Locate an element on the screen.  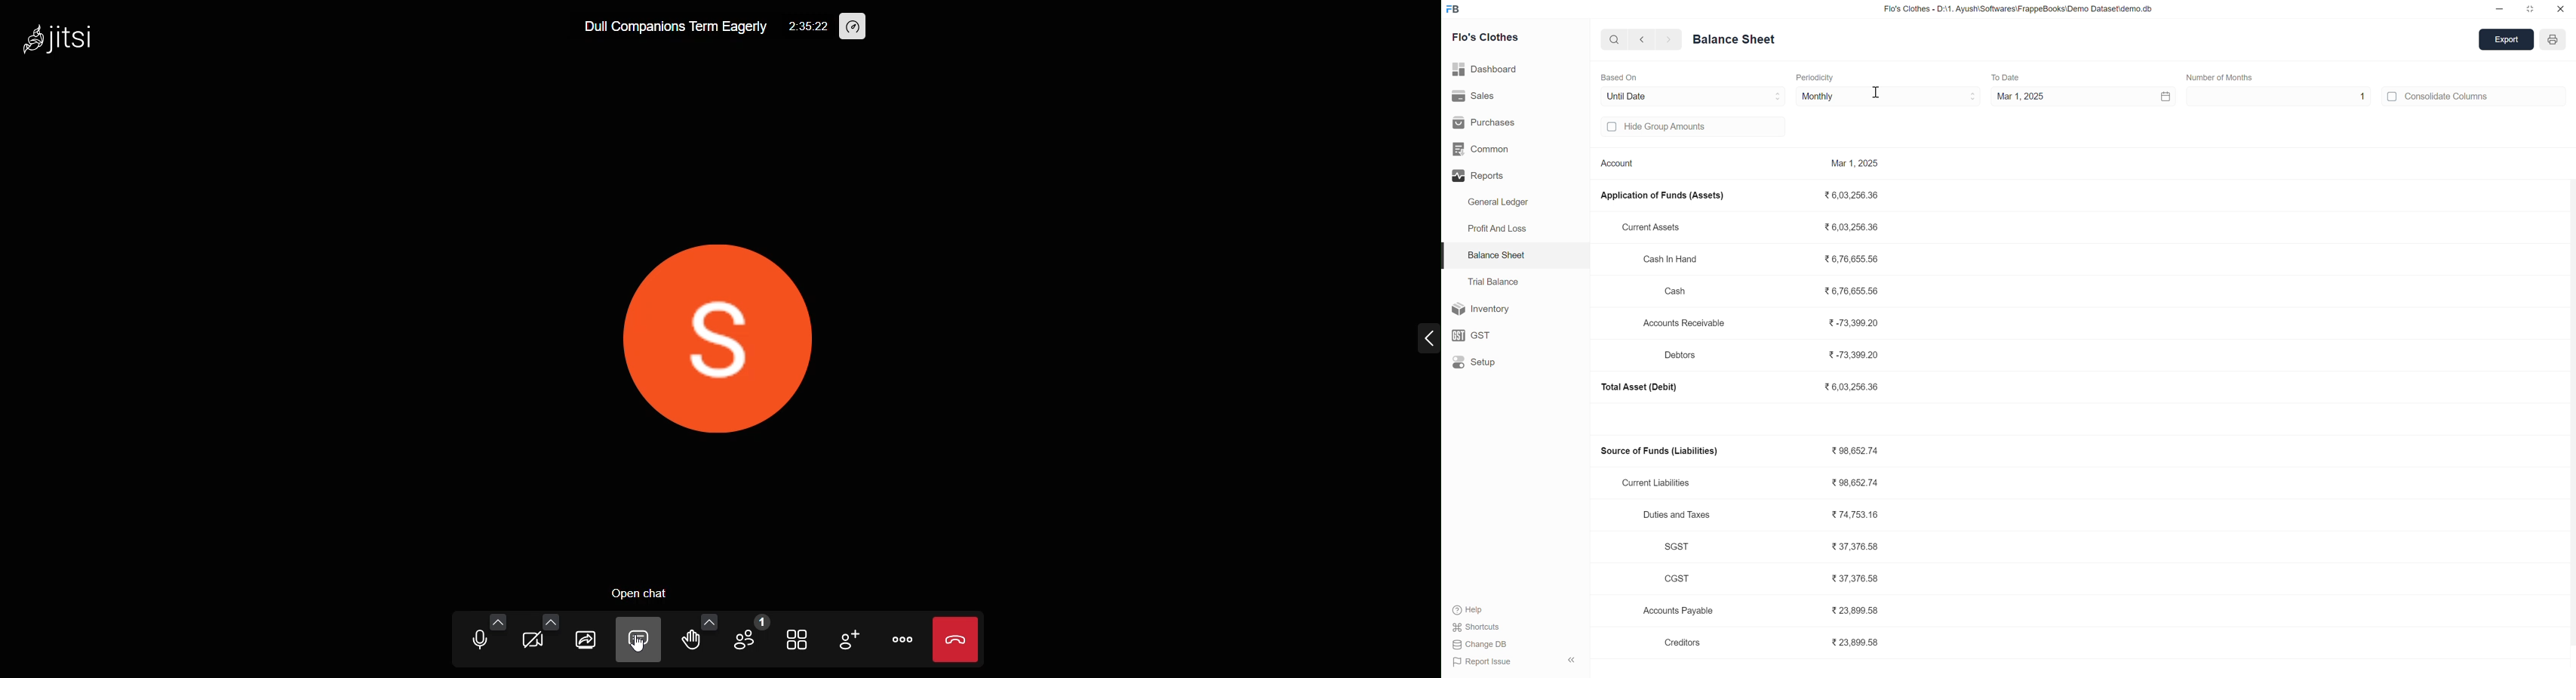
open chat is located at coordinates (644, 593).